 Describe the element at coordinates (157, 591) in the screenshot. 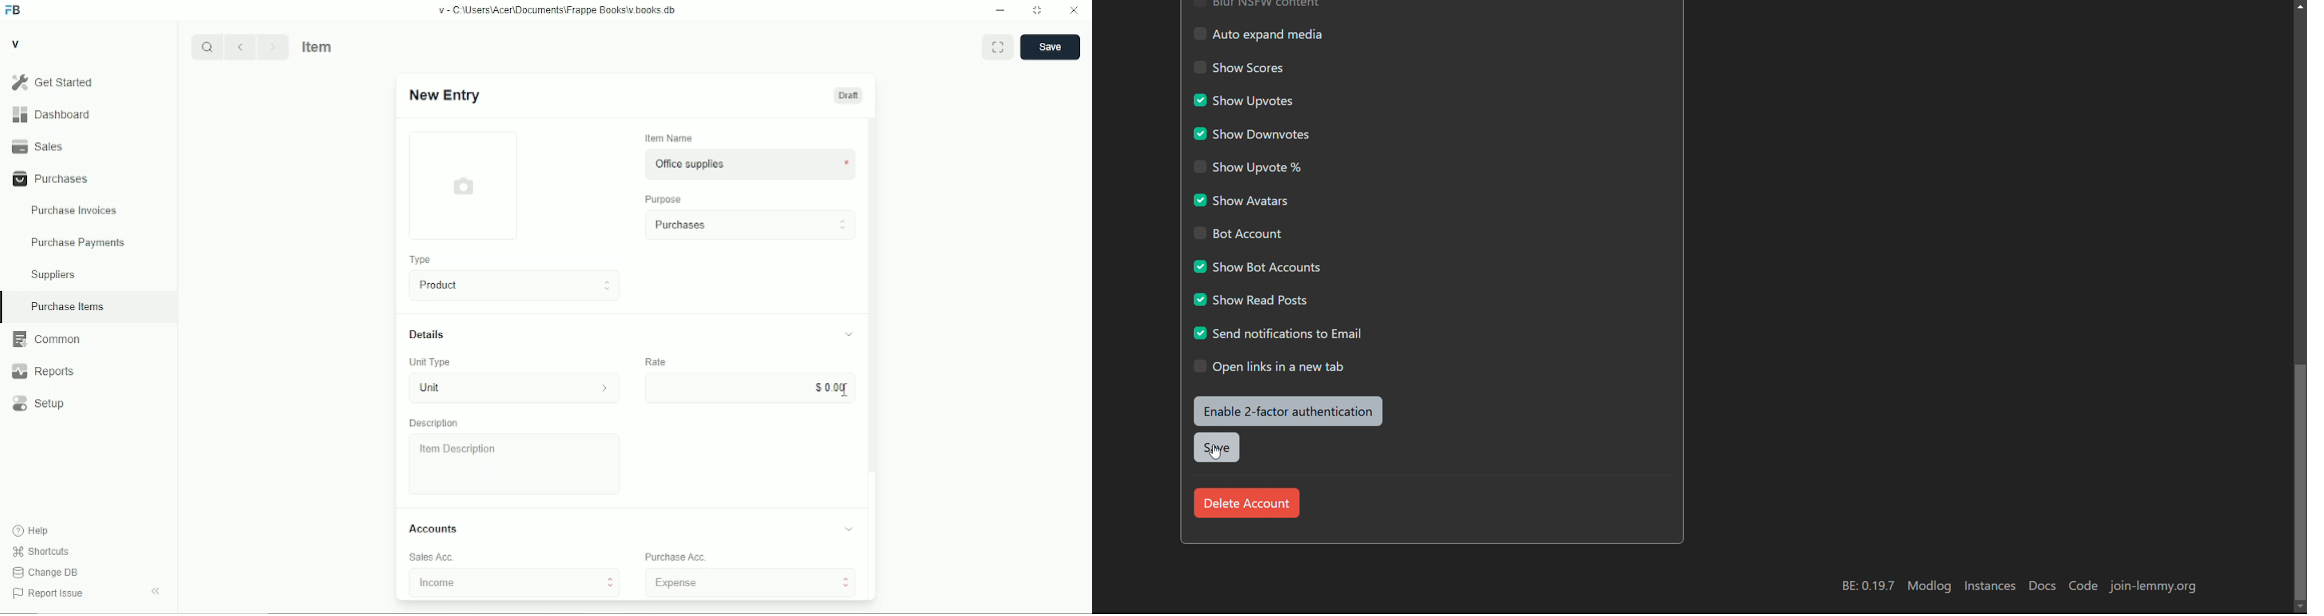

I see `toggle sidebar` at that location.